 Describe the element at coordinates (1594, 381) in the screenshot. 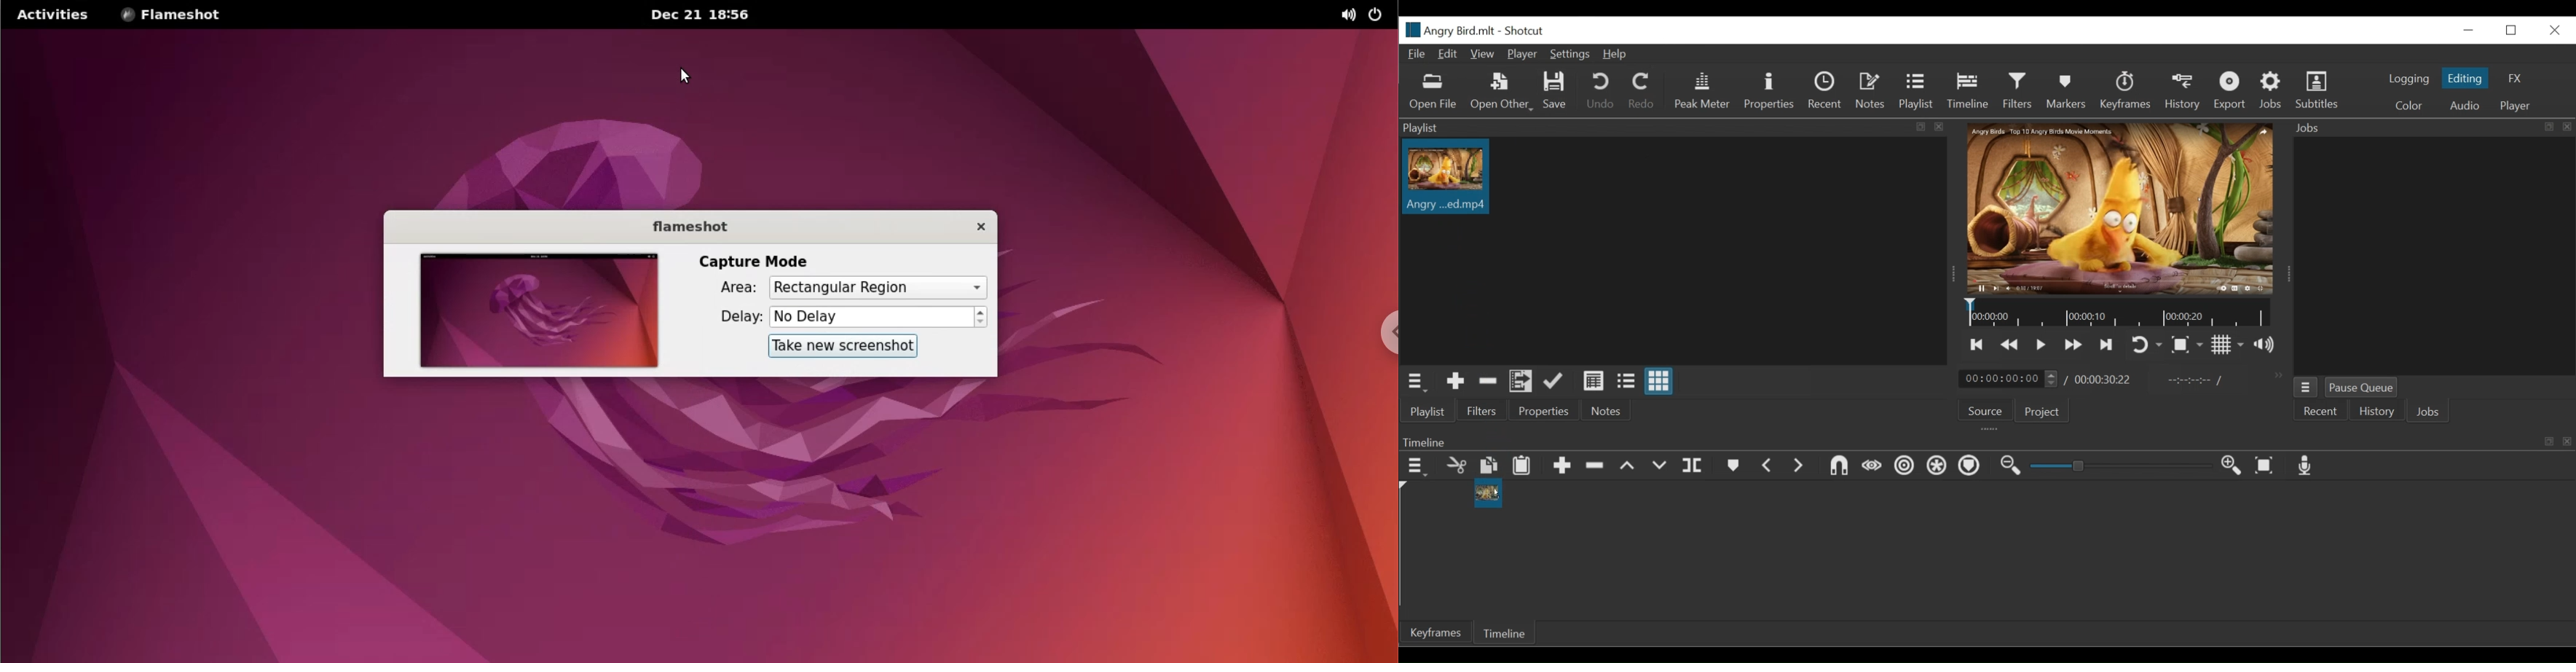

I see `View as detail` at that location.